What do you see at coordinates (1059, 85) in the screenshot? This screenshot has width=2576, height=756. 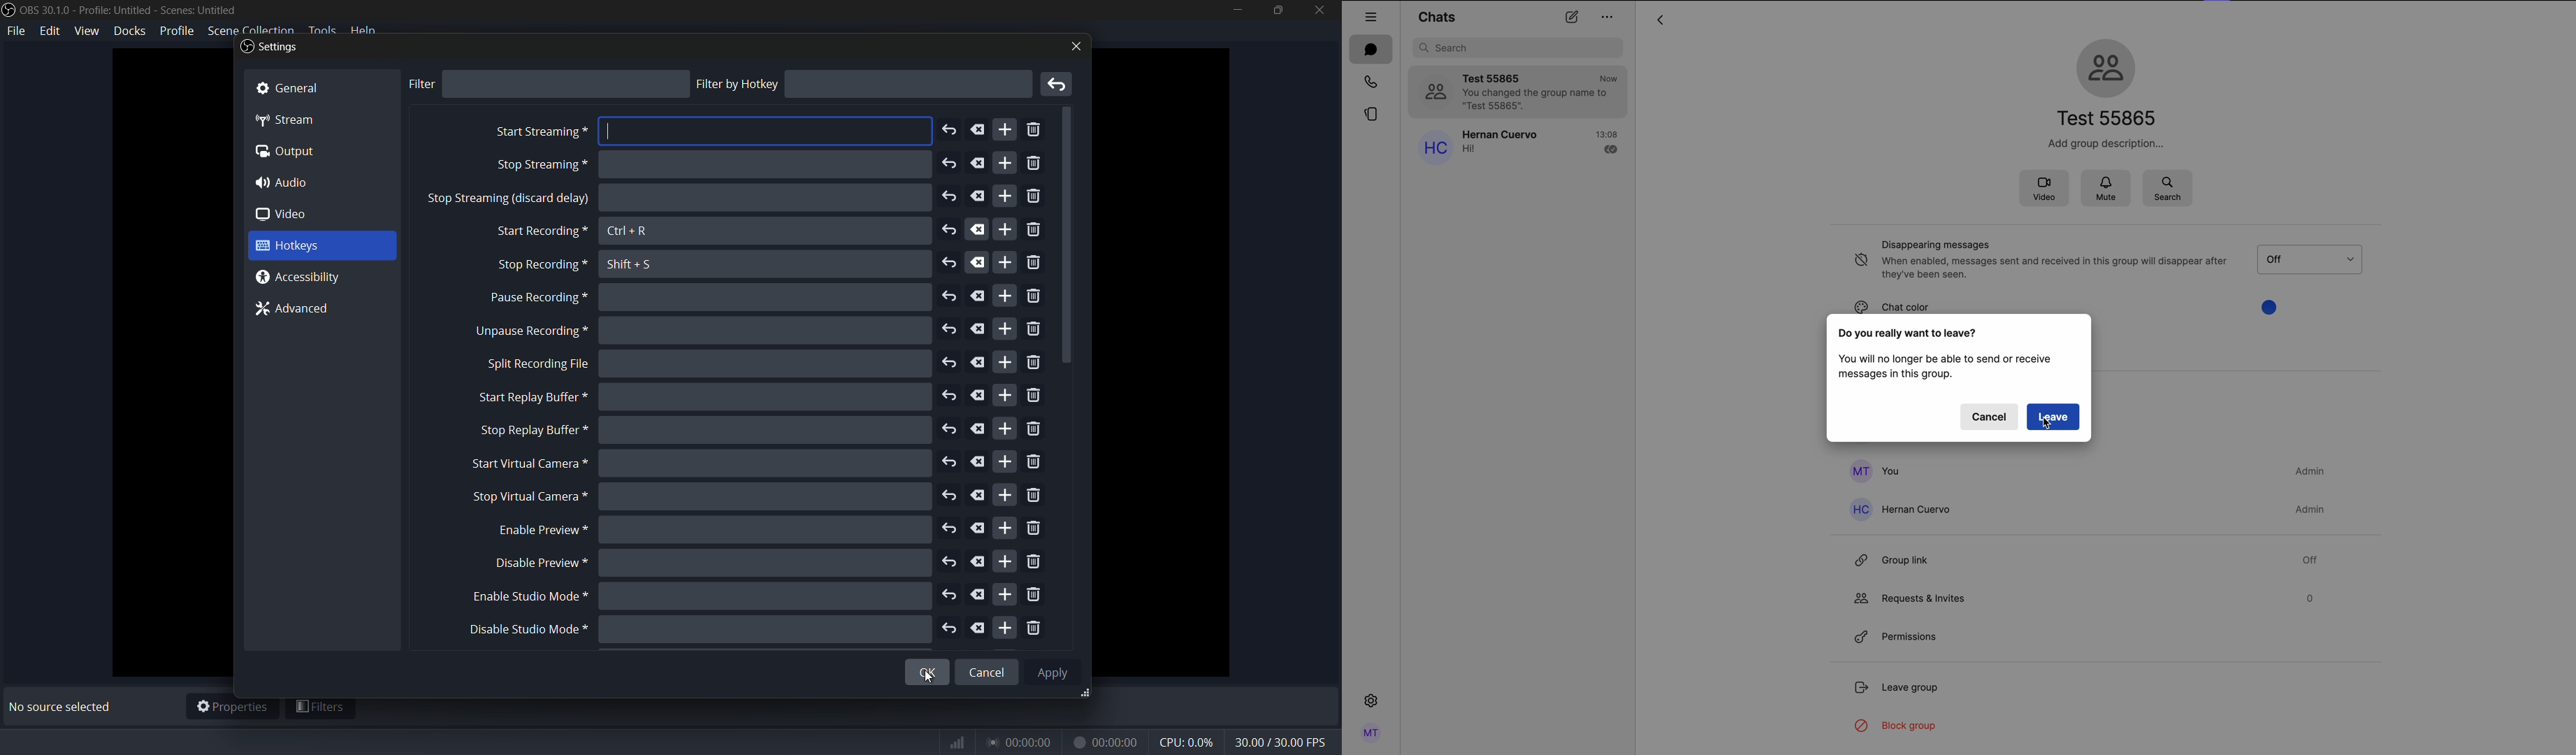 I see `remove` at bounding box center [1059, 85].